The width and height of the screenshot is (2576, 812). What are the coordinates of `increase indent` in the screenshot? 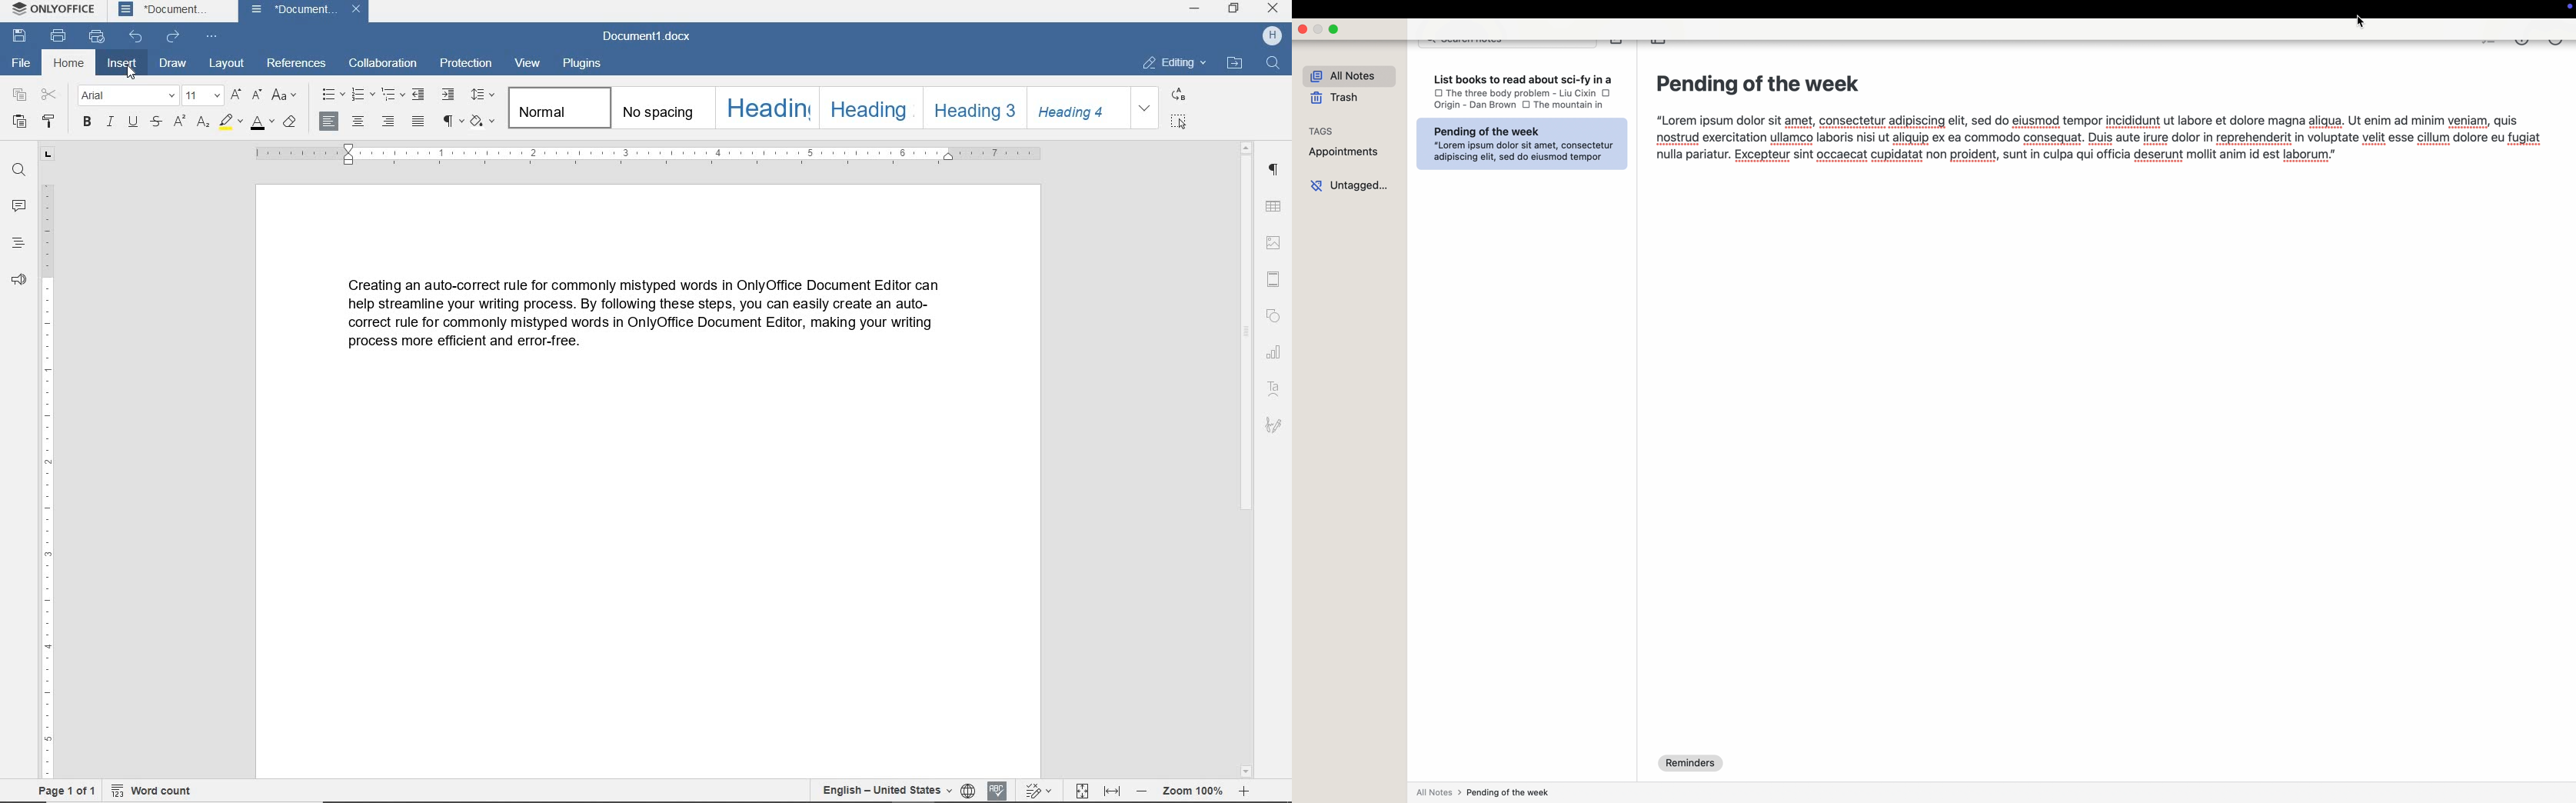 It's located at (448, 95).